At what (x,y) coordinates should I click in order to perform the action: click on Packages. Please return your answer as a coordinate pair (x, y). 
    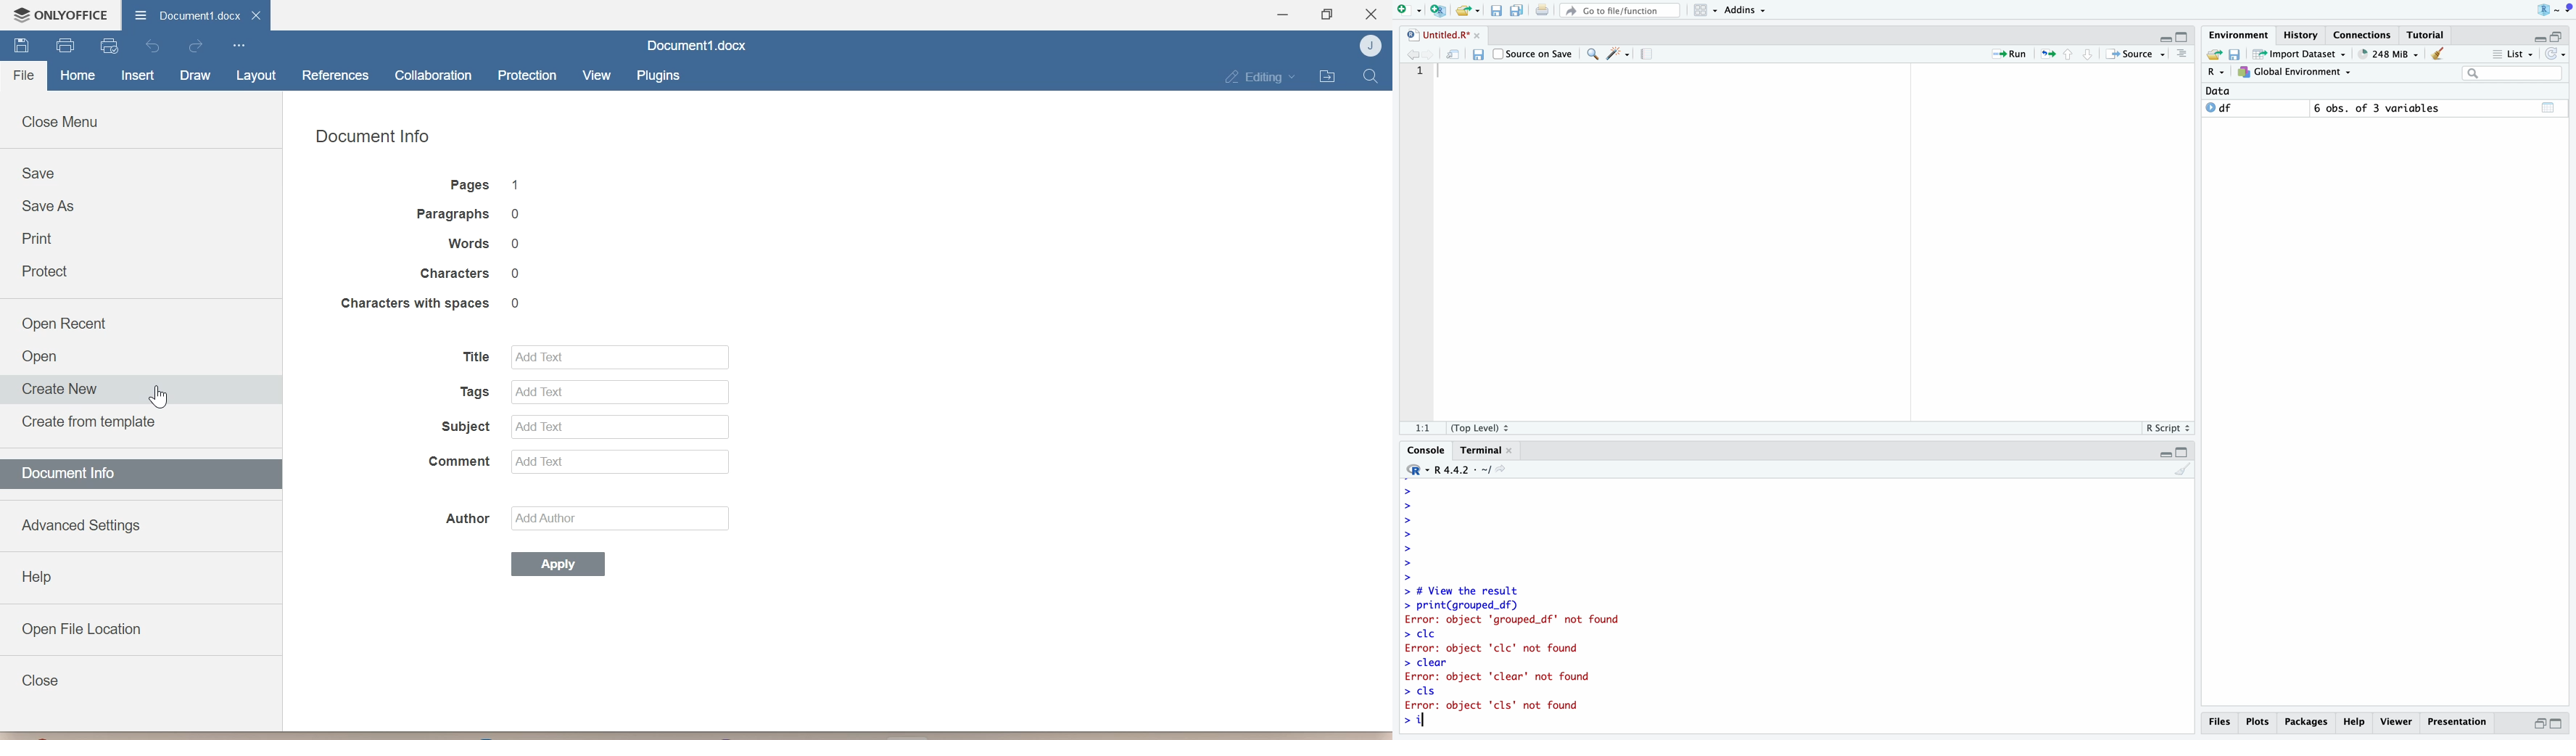
    Looking at the image, I should click on (2307, 722).